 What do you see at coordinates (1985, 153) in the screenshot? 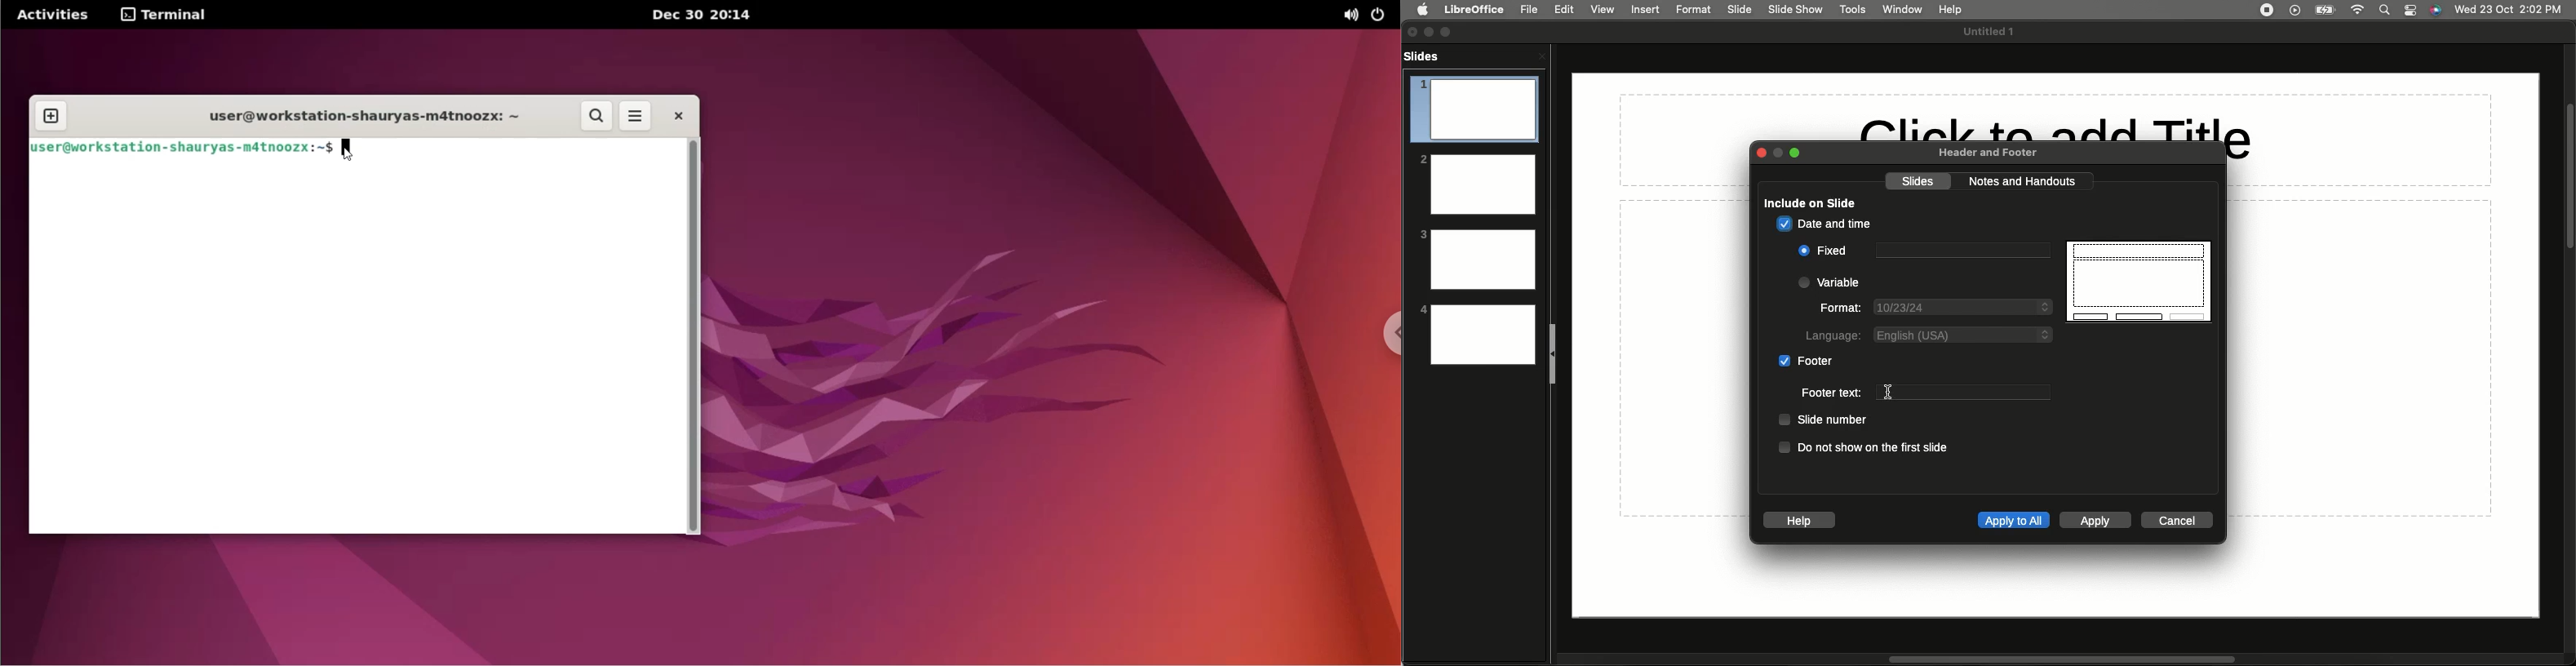
I see `Header and footer` at bounding box center [1985, 153].